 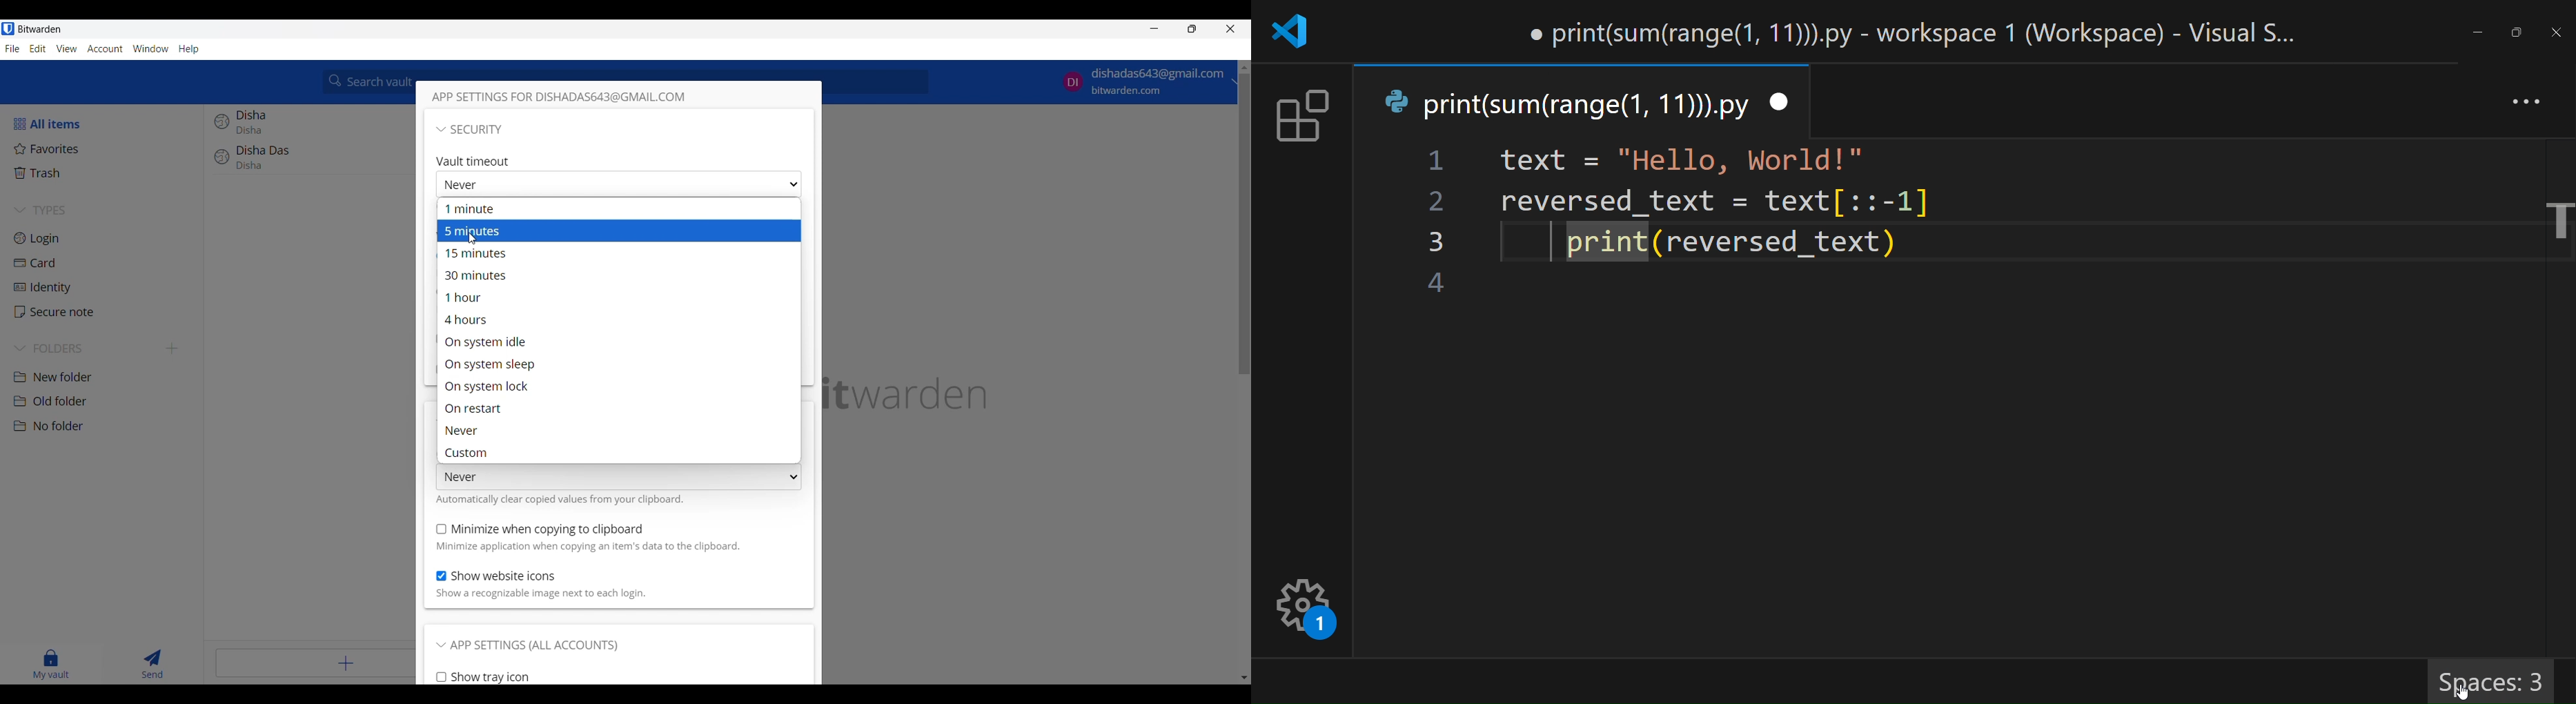 I want to click on custom, so click(x=621, y=452).